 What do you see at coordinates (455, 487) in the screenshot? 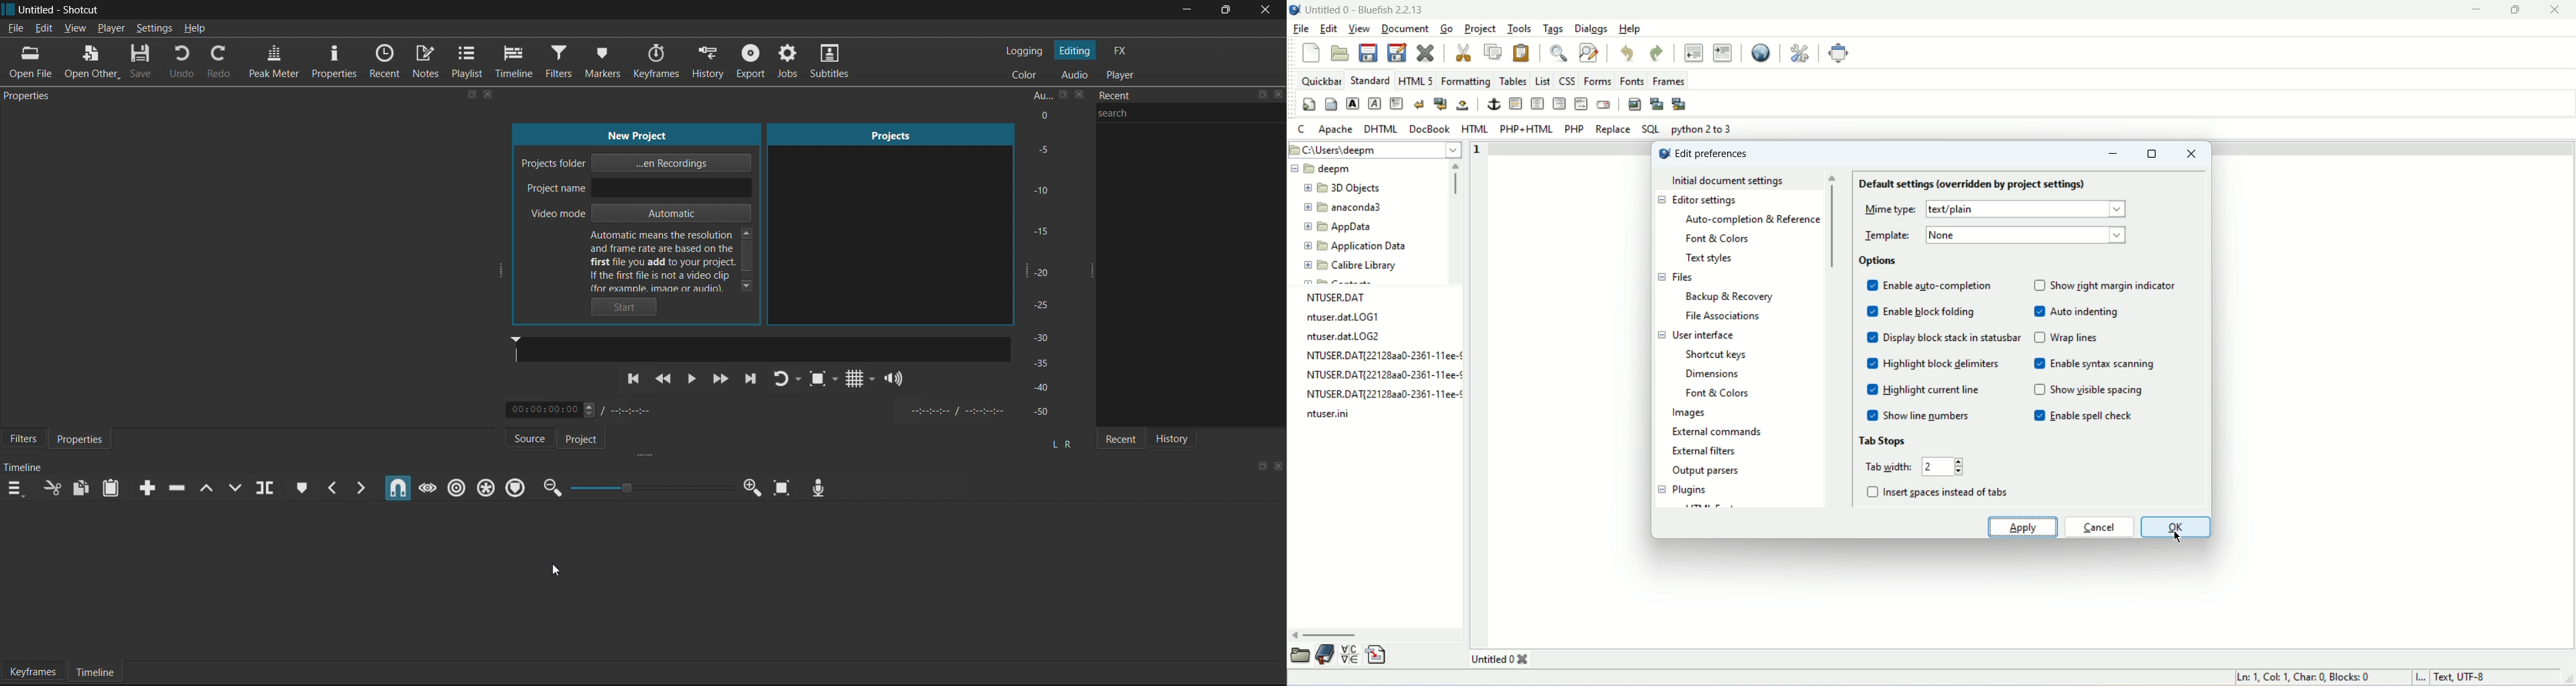
I see `Ripple` at bounding box center [455, 487].